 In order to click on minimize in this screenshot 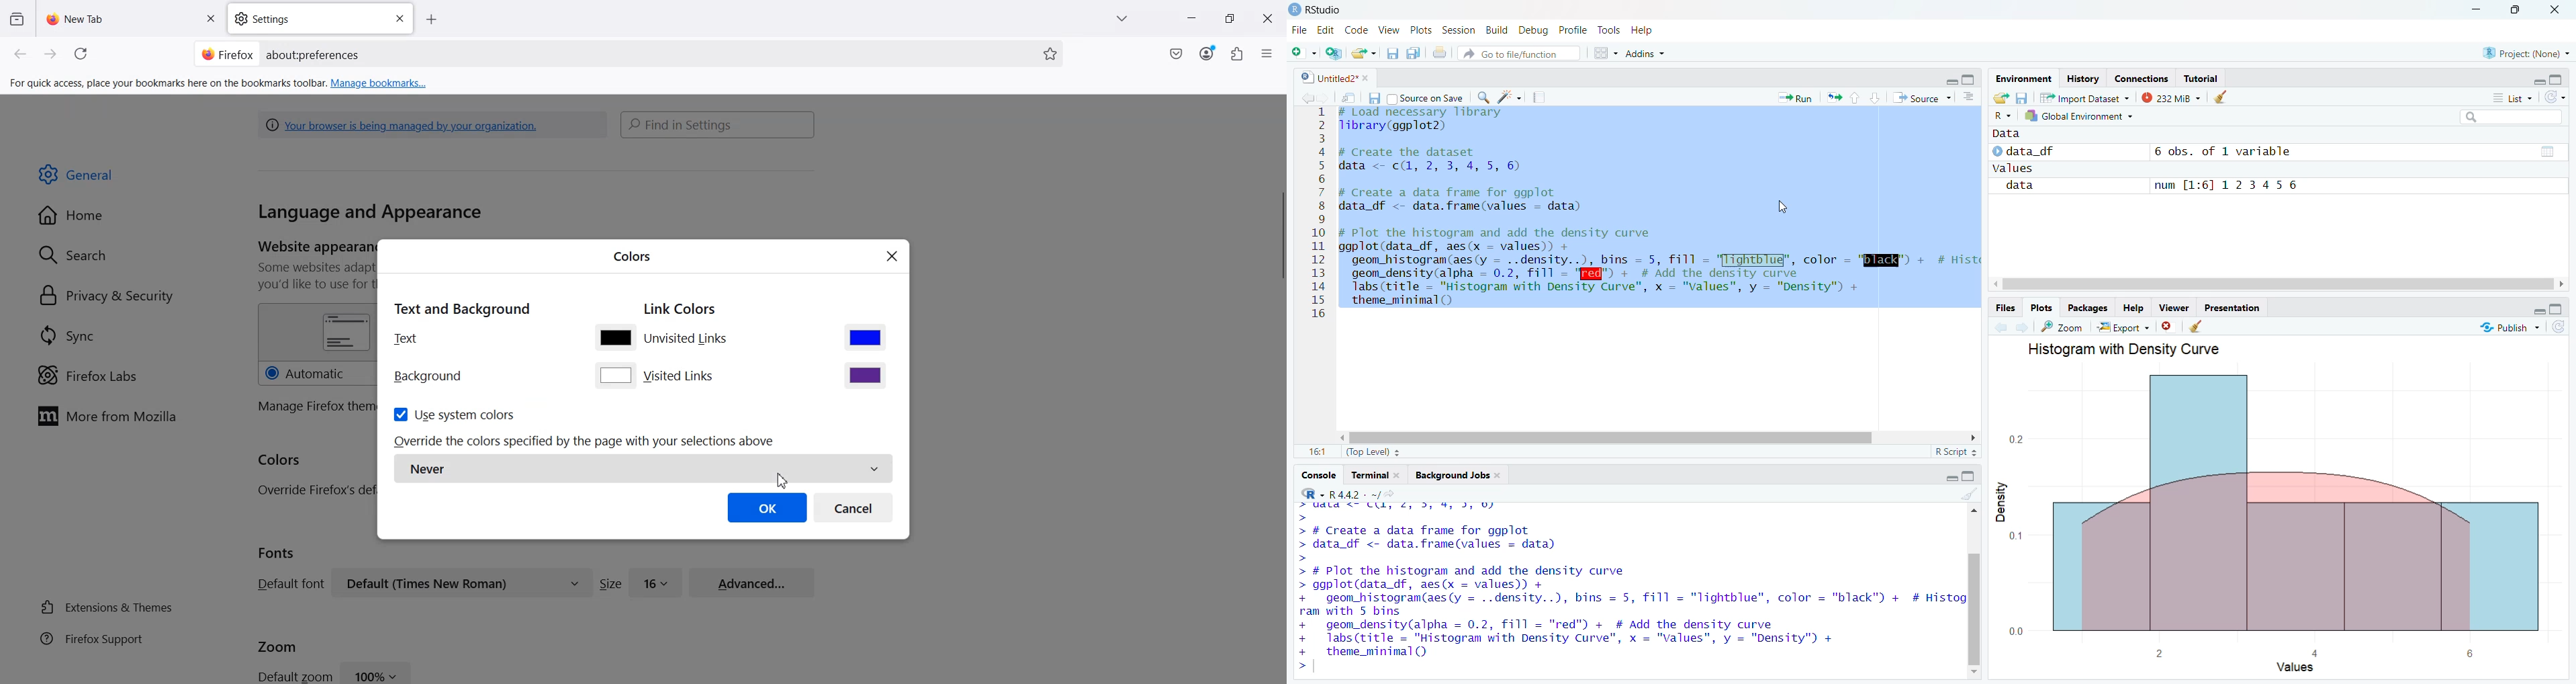, I will do `click(1951, 478)`.